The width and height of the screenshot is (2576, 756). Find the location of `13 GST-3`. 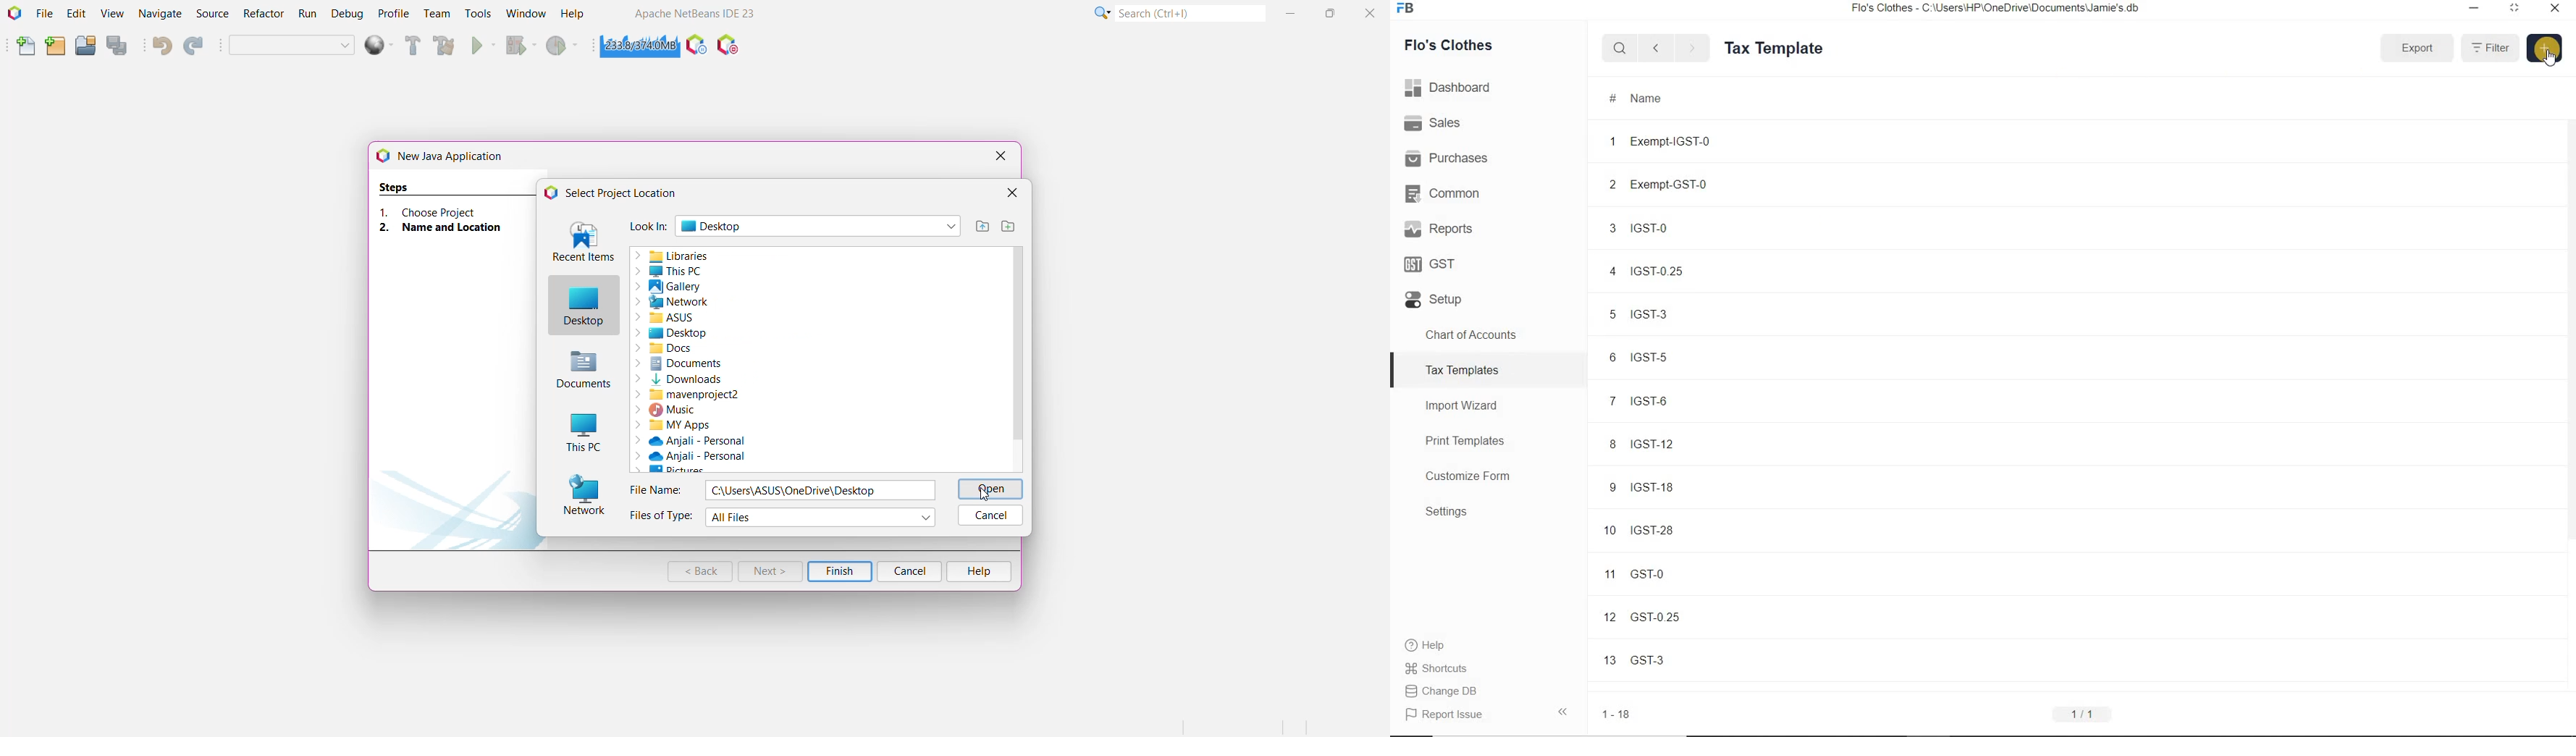

13 GST-3 is located at coordinates (1687, 659).